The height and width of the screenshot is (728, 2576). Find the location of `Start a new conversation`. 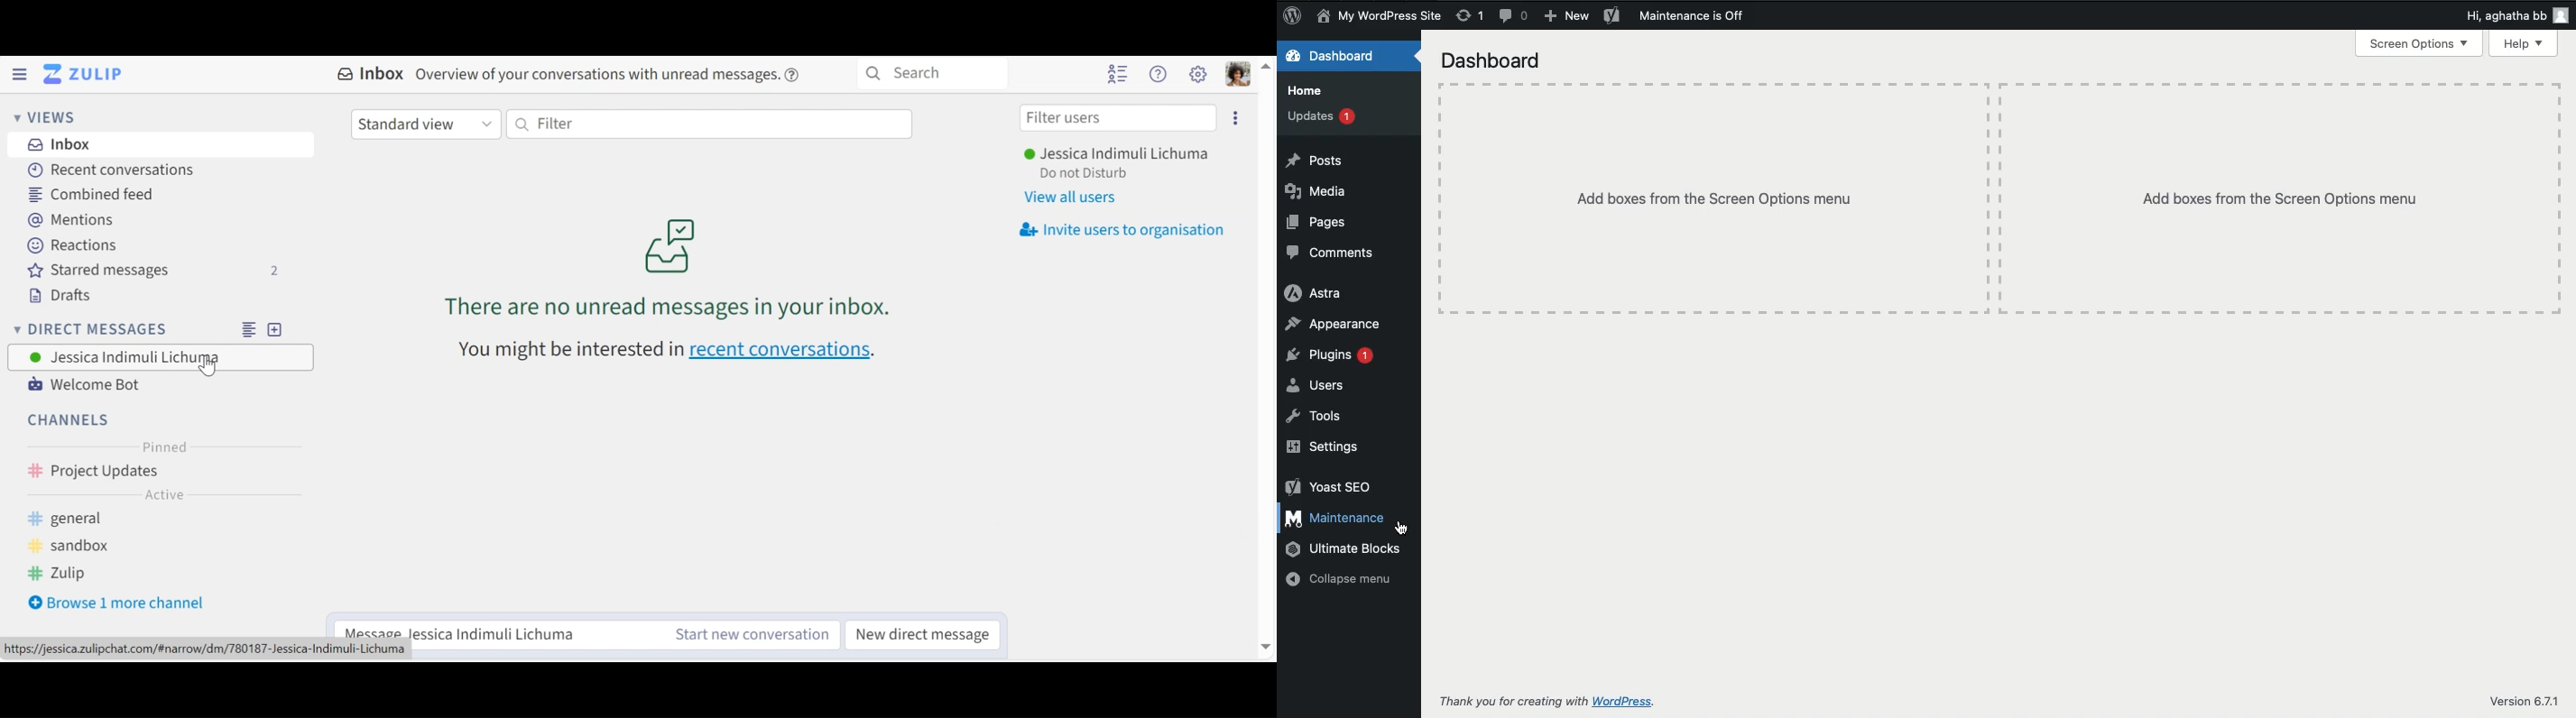

Start a new conversation is located at coordinates (753, 636).